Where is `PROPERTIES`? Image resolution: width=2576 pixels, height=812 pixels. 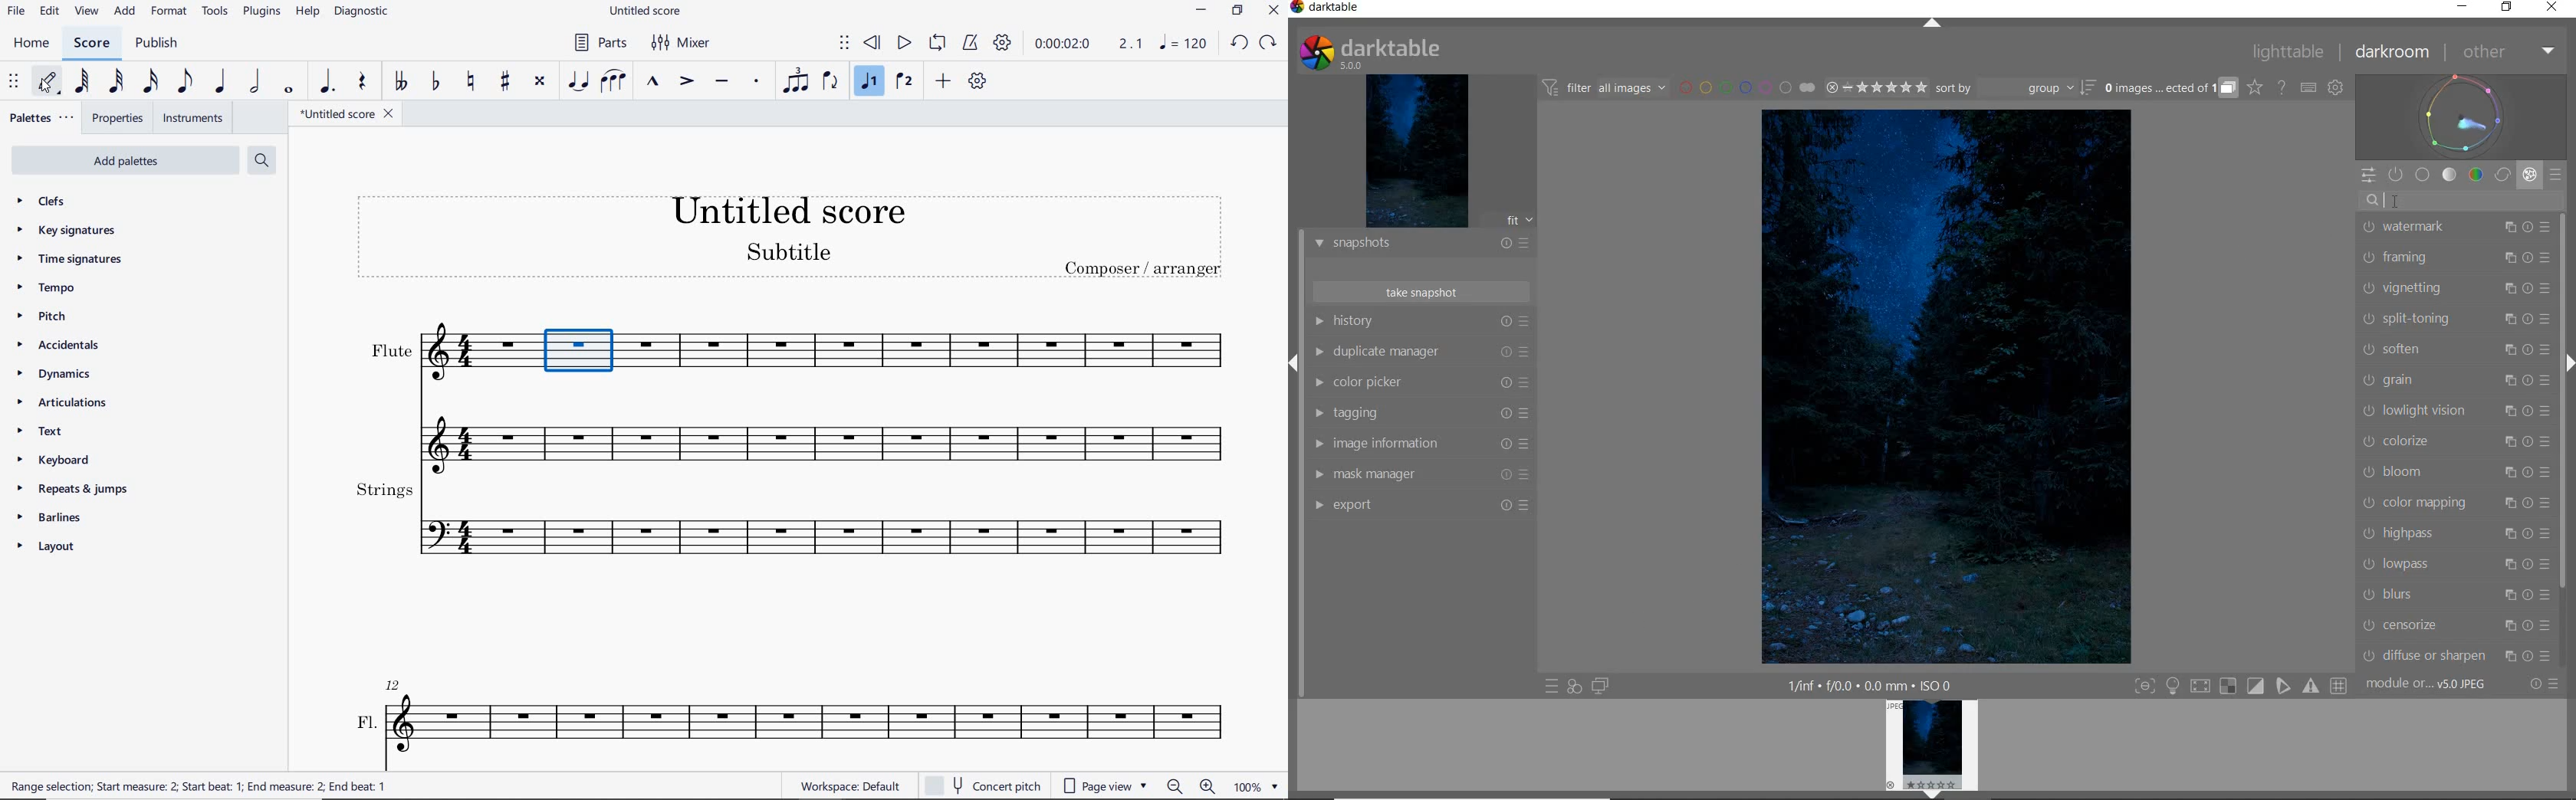
PROPERTIES is located at coordinates (120, 118).